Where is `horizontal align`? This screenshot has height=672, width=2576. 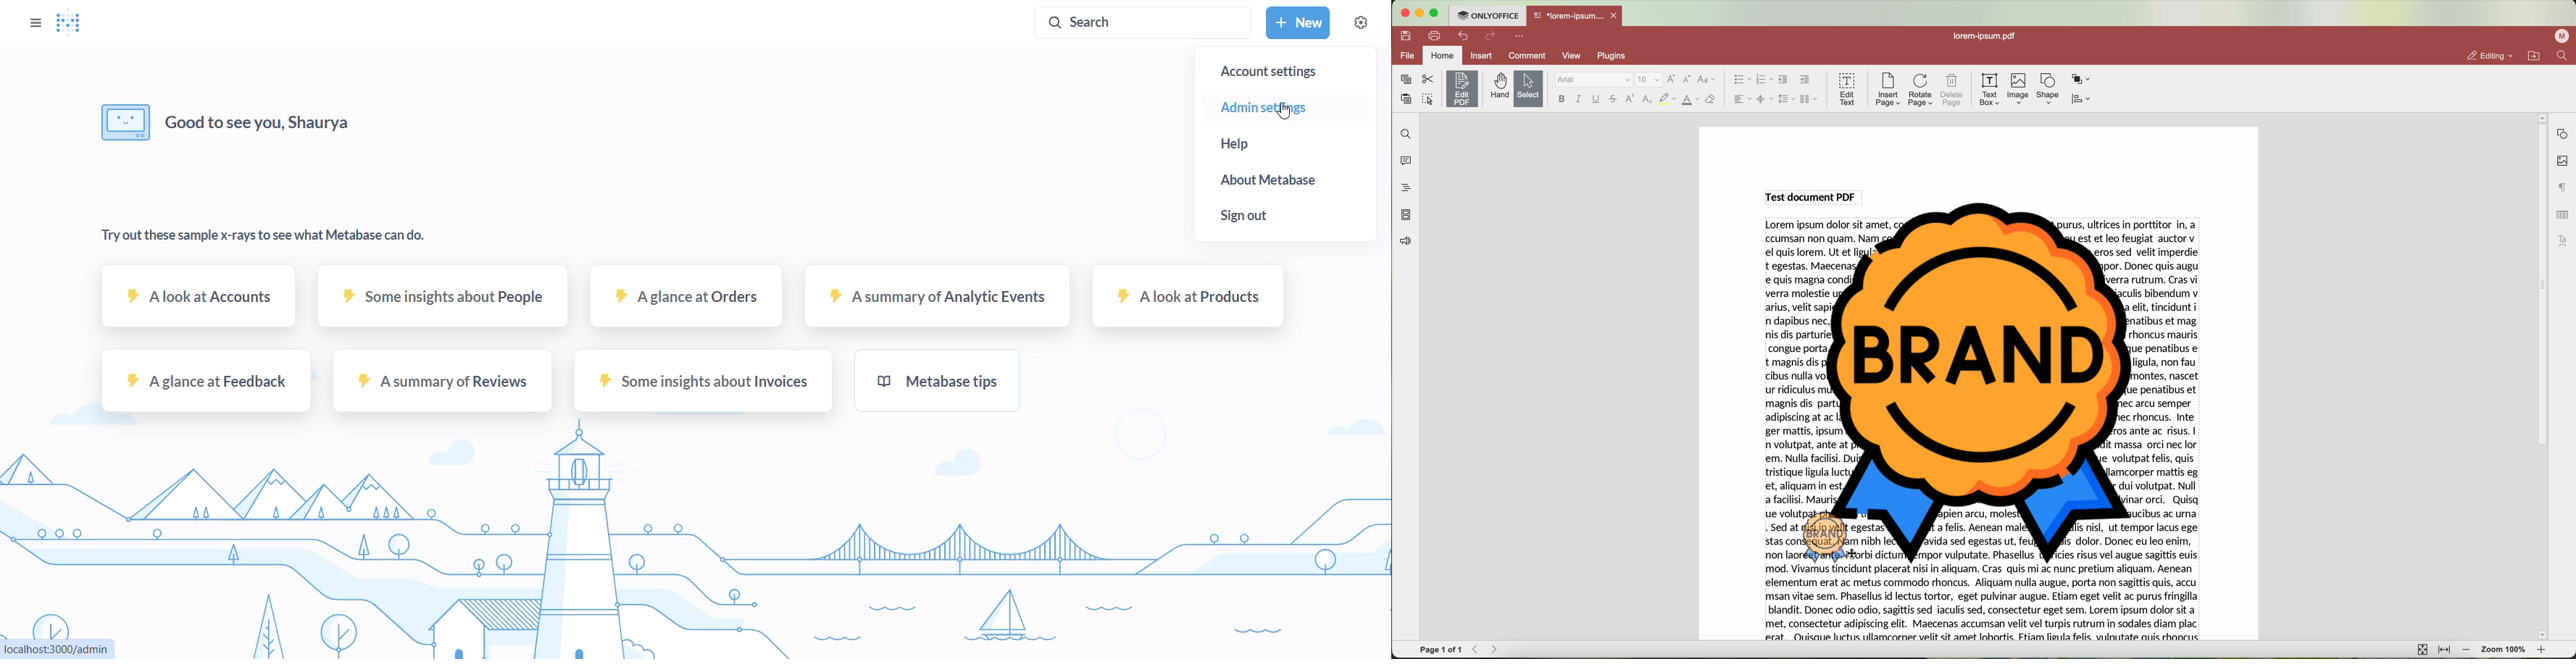 horizontal align is located at coordinates (1741, 99).